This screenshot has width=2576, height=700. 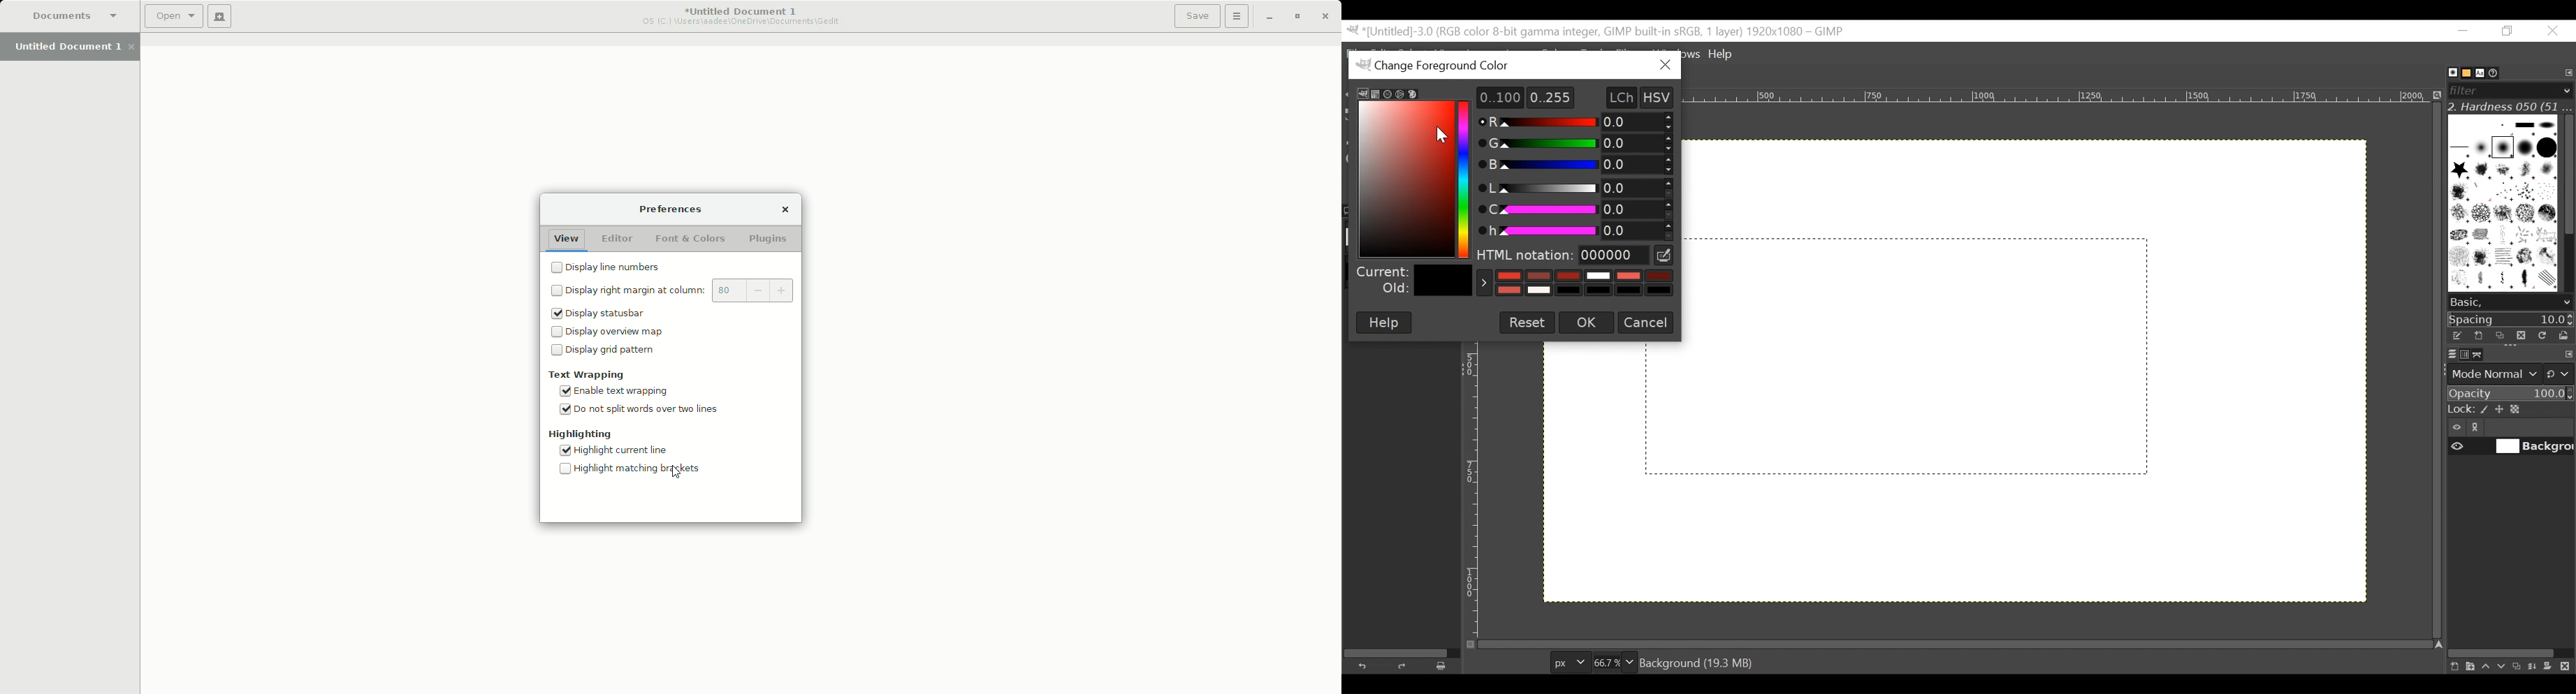 What do you see at coordinates (1365, 664) in the screenshot?
I see `Undo` at bounding box center [1365, 664].